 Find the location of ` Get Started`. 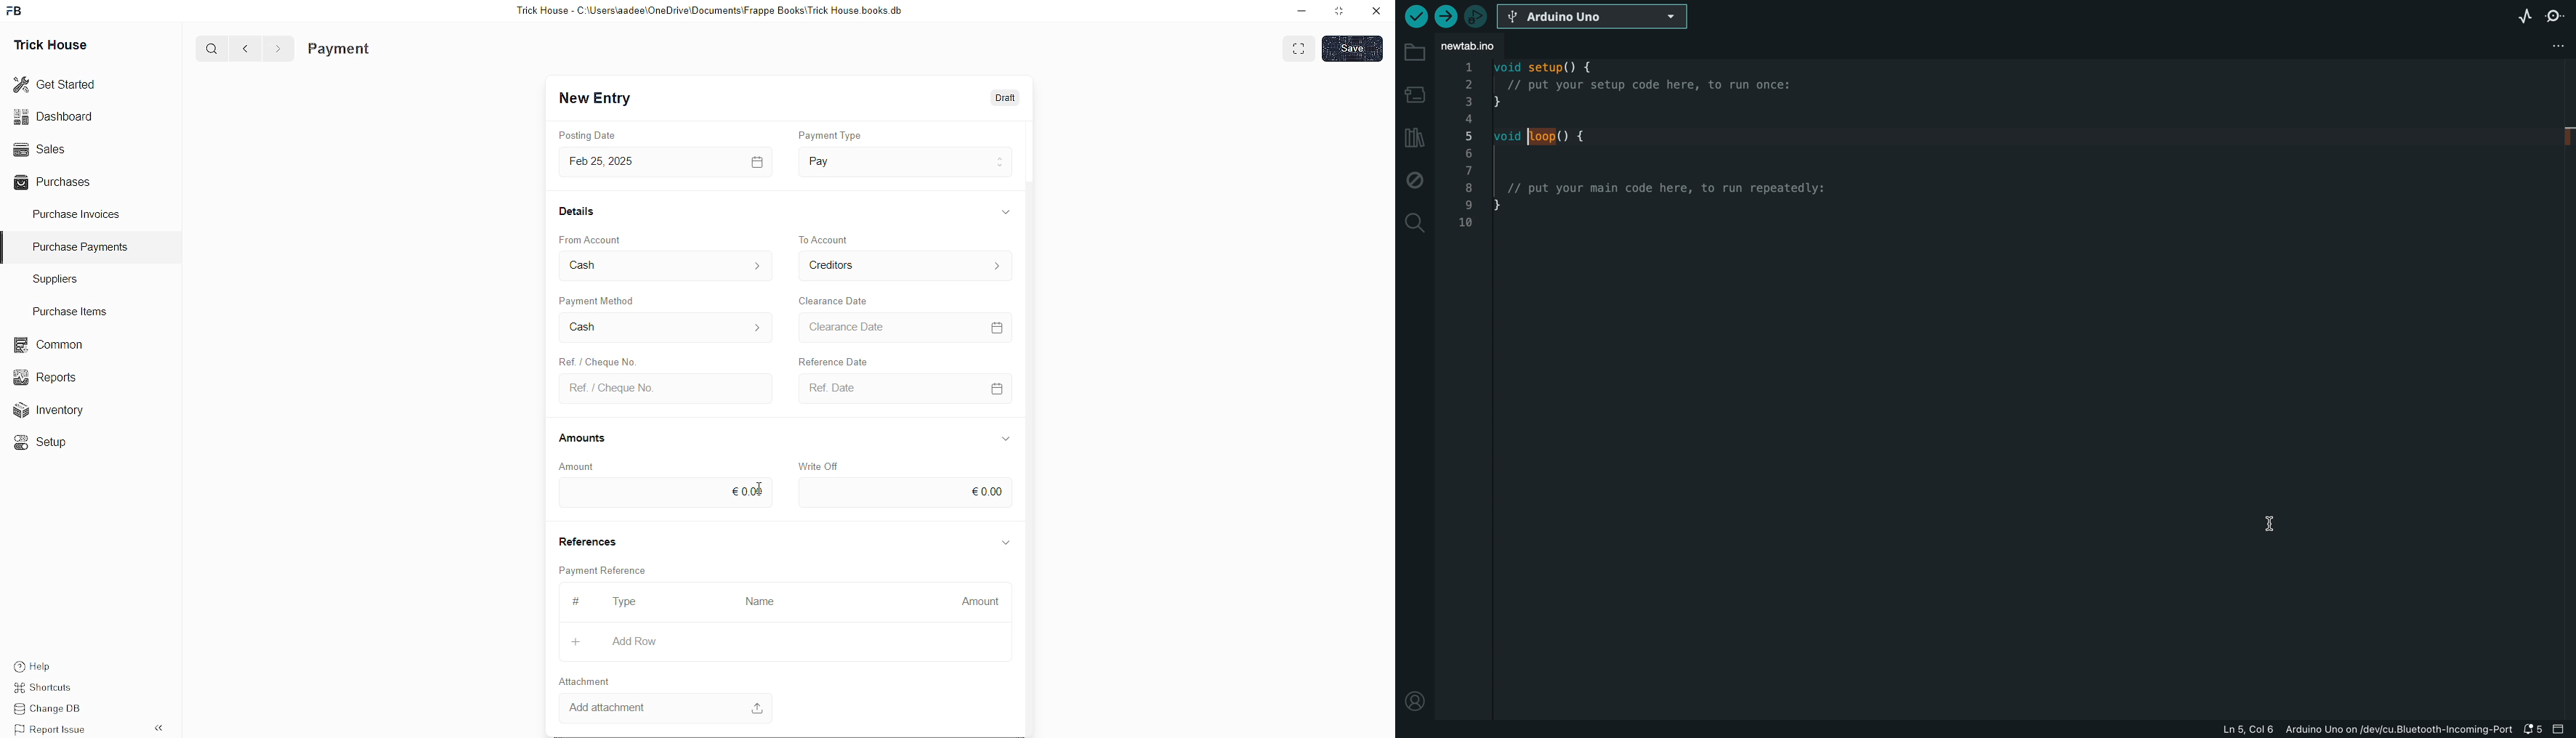

 Get Started is located at coordinates (55, 83).